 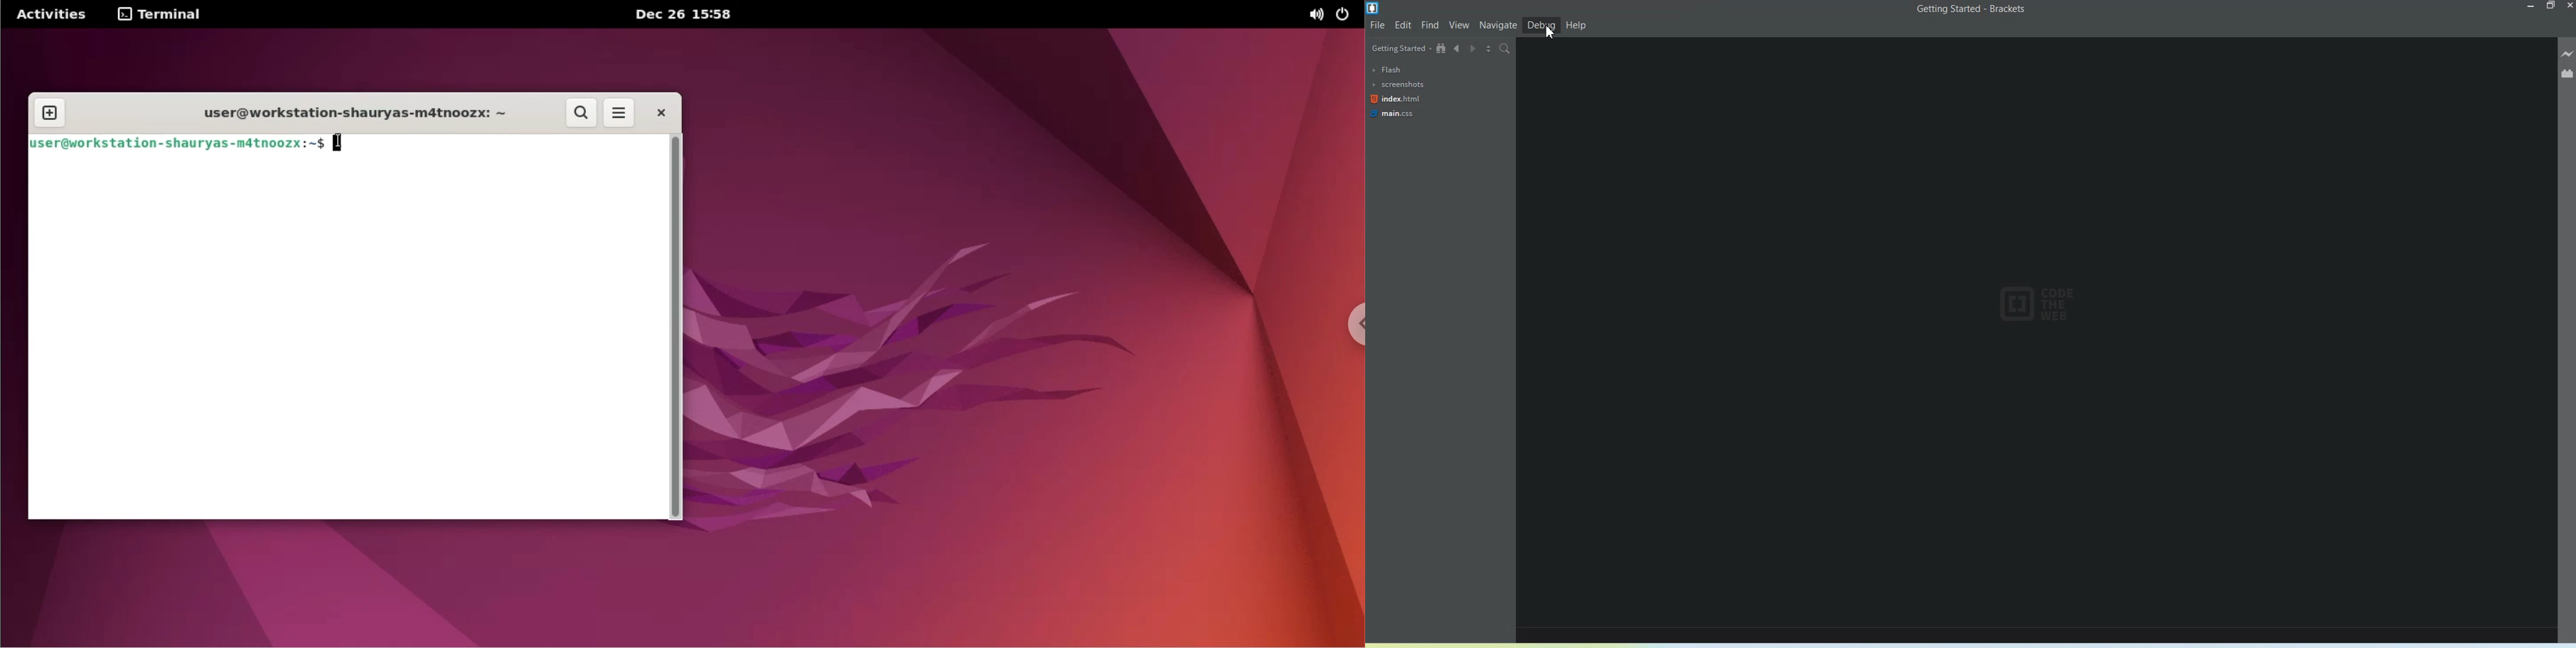 I want to click on more options, so click(x=617, y=114).